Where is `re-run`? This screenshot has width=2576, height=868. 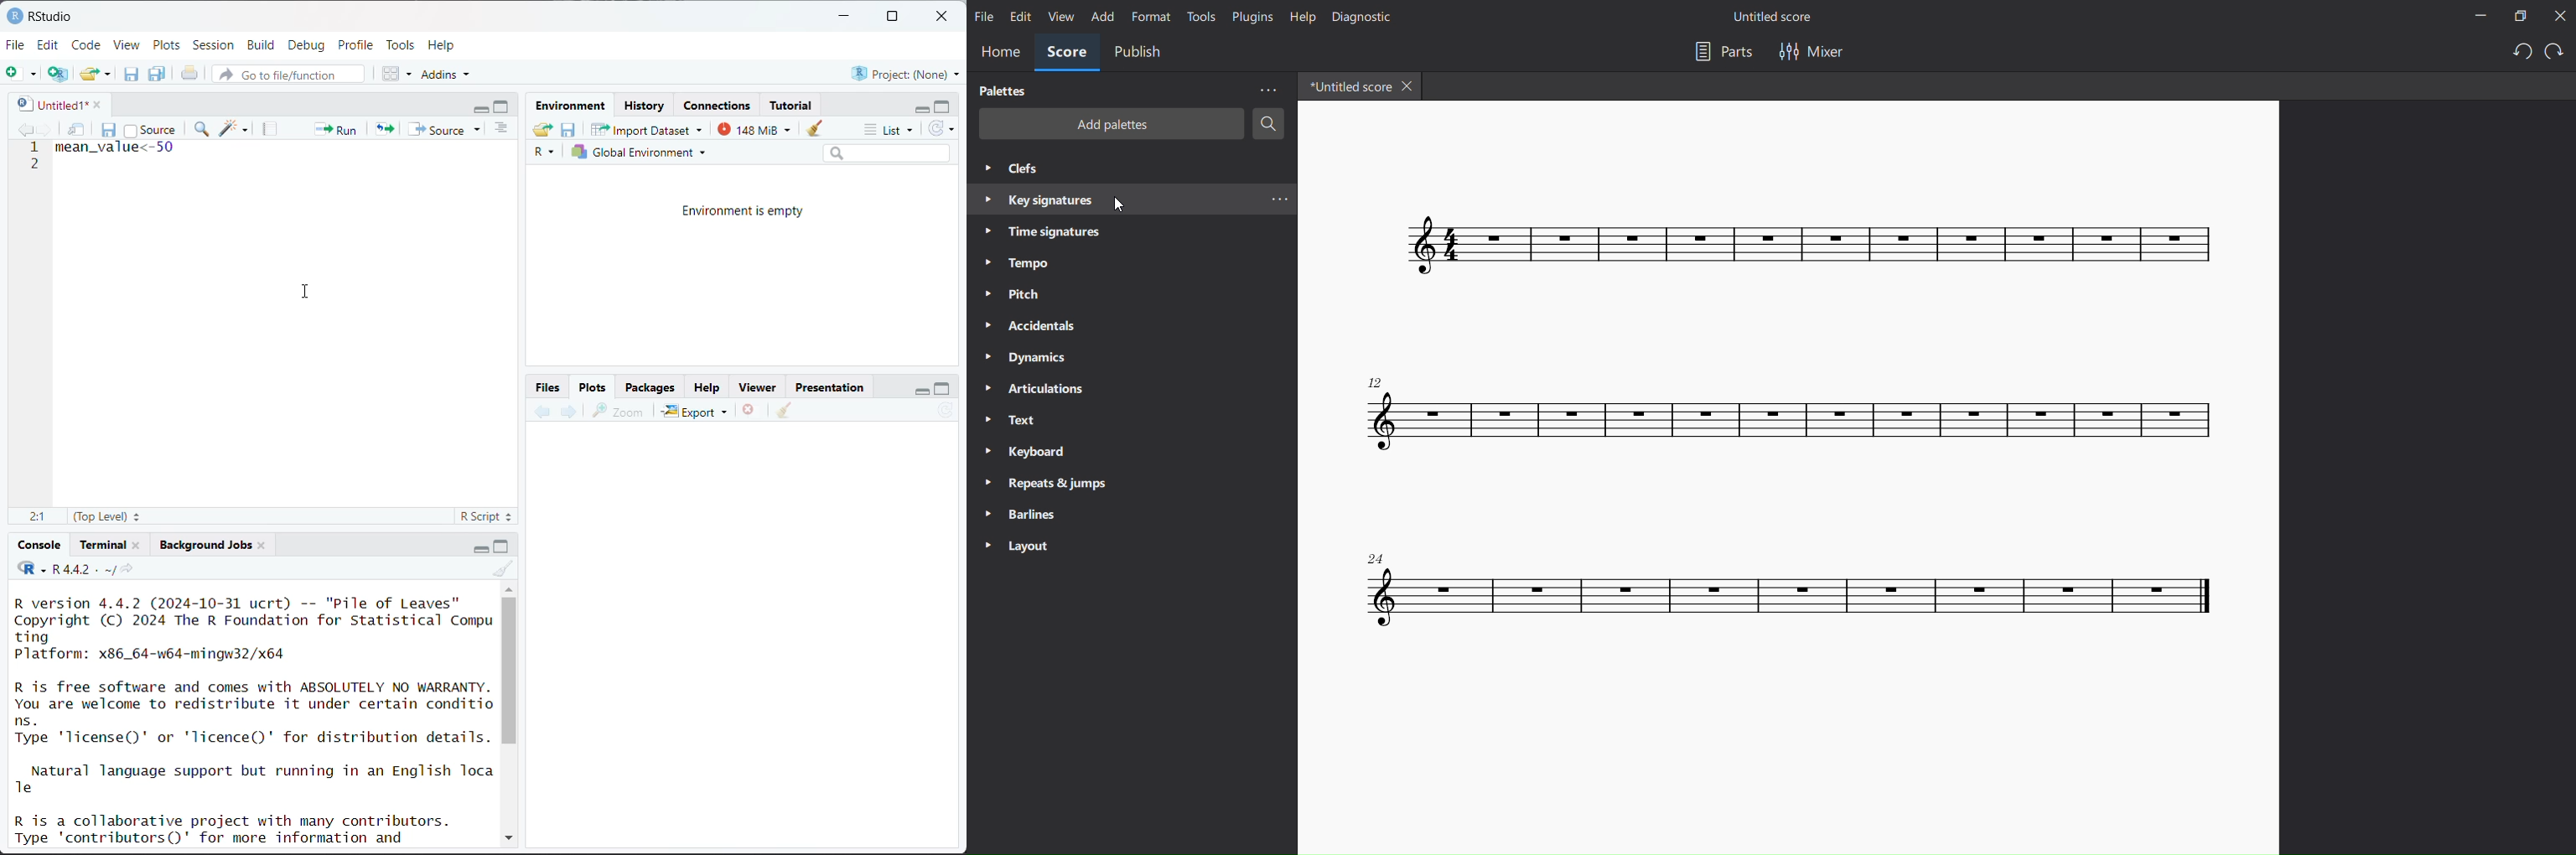 re-run is located at coordinates (383, 128).